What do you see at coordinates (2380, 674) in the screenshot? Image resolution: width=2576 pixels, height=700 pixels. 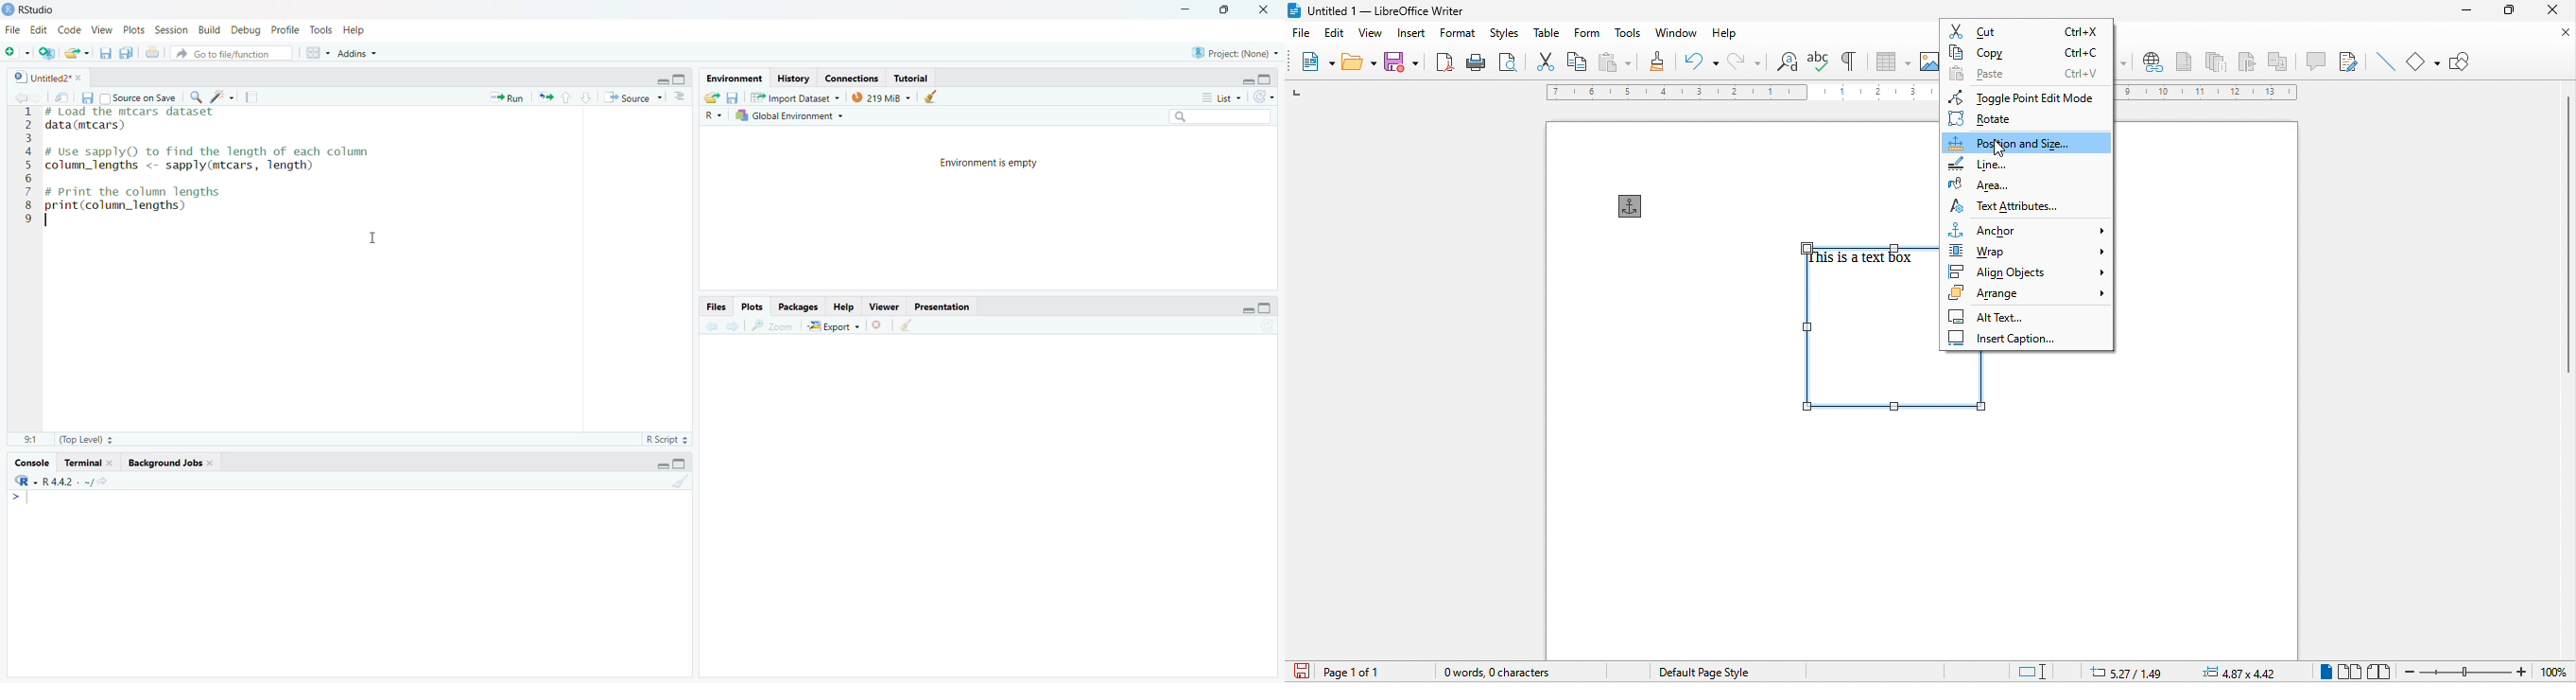 I see `book view` at bounding box center [2380, 674].